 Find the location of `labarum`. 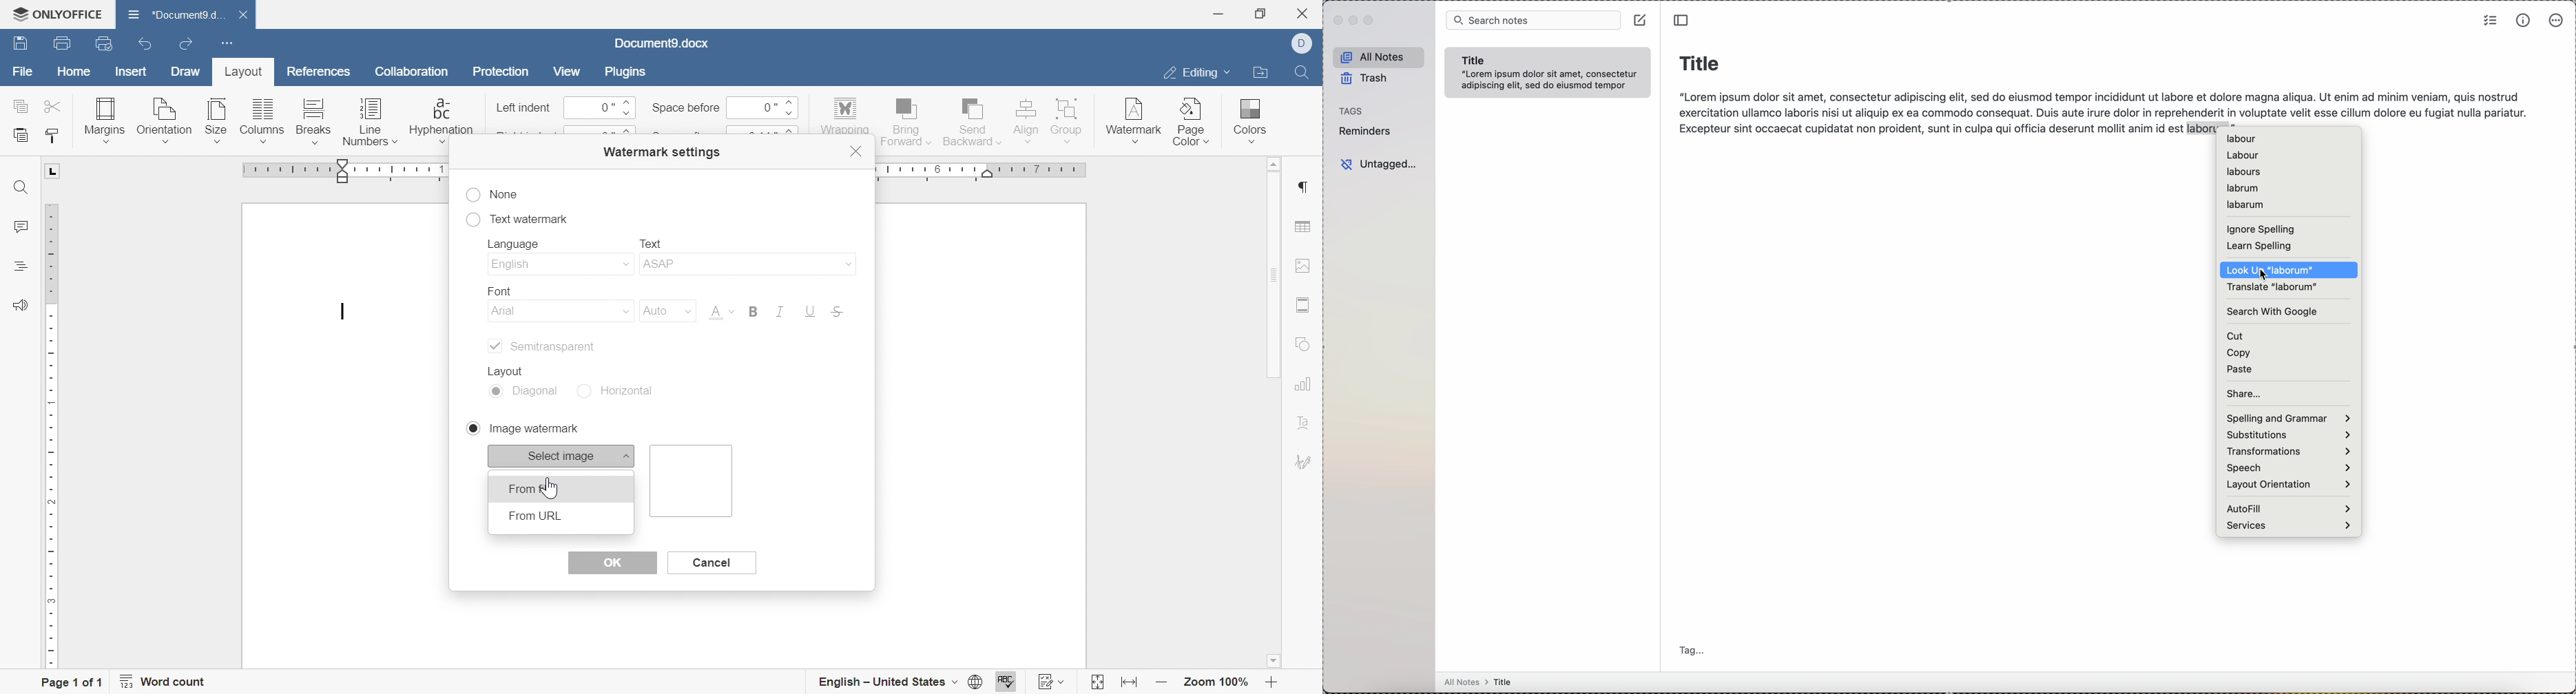

labarum is located at coordinates (2249, 206).